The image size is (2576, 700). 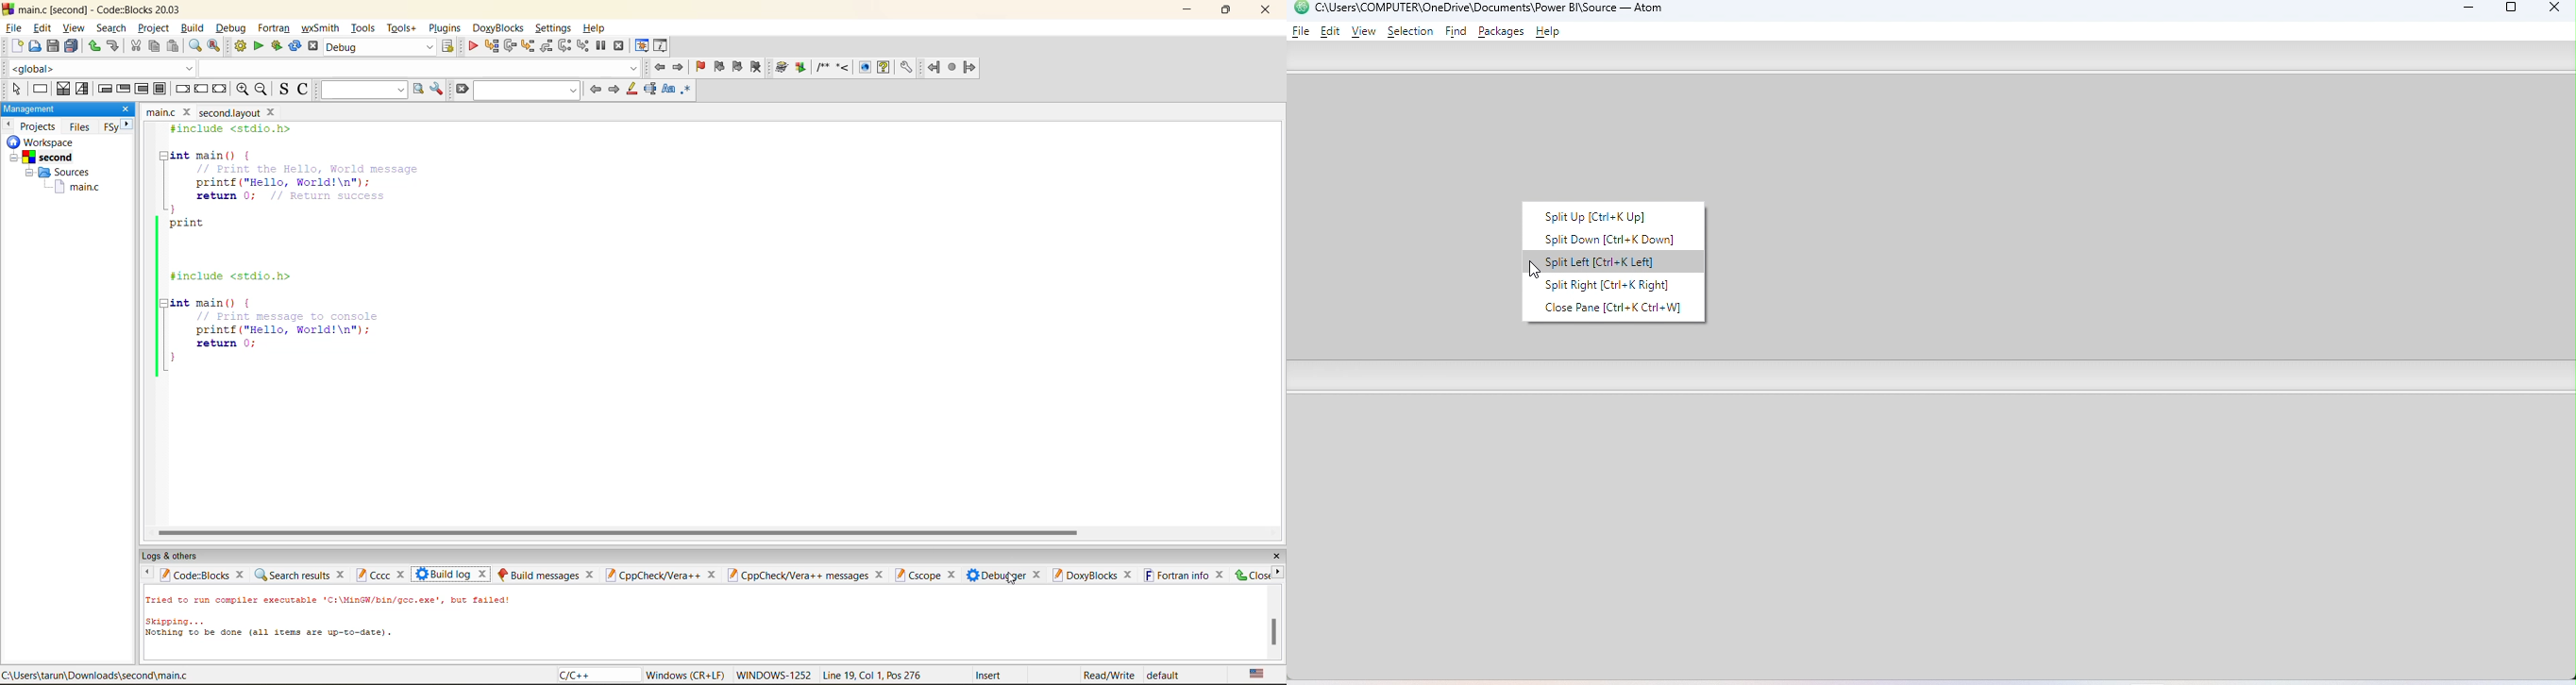 I want to click on step out, so click(x=546, y=47).